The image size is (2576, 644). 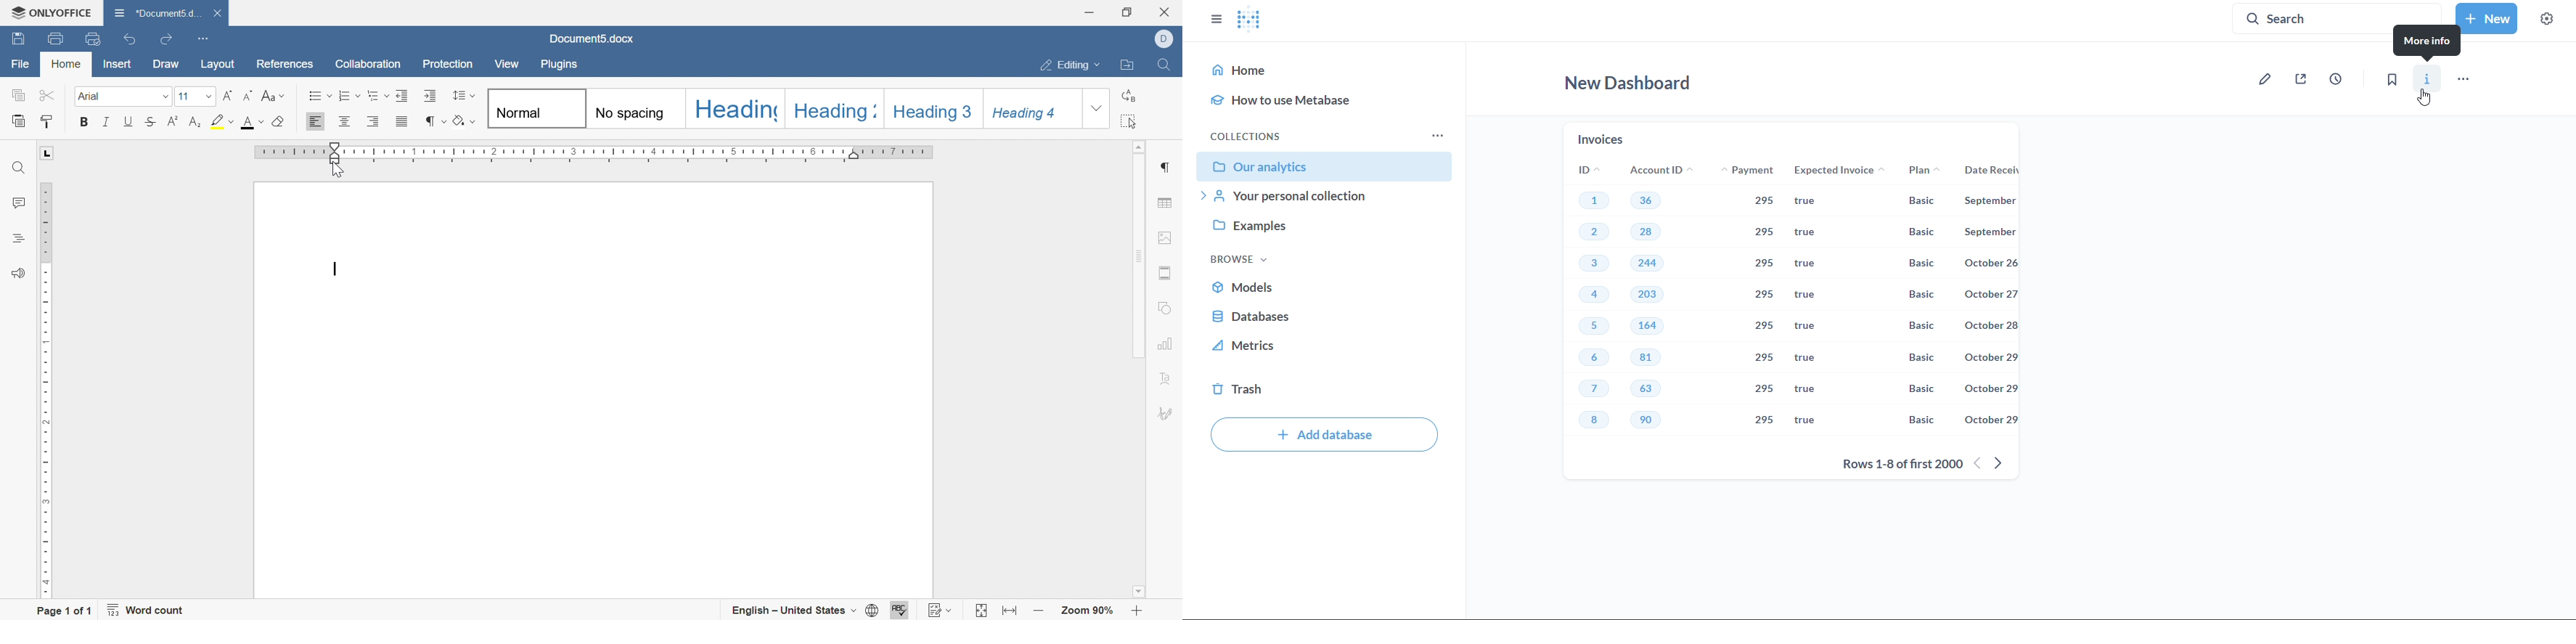 I want to click on feedback and support, so click(x=17, y=274).